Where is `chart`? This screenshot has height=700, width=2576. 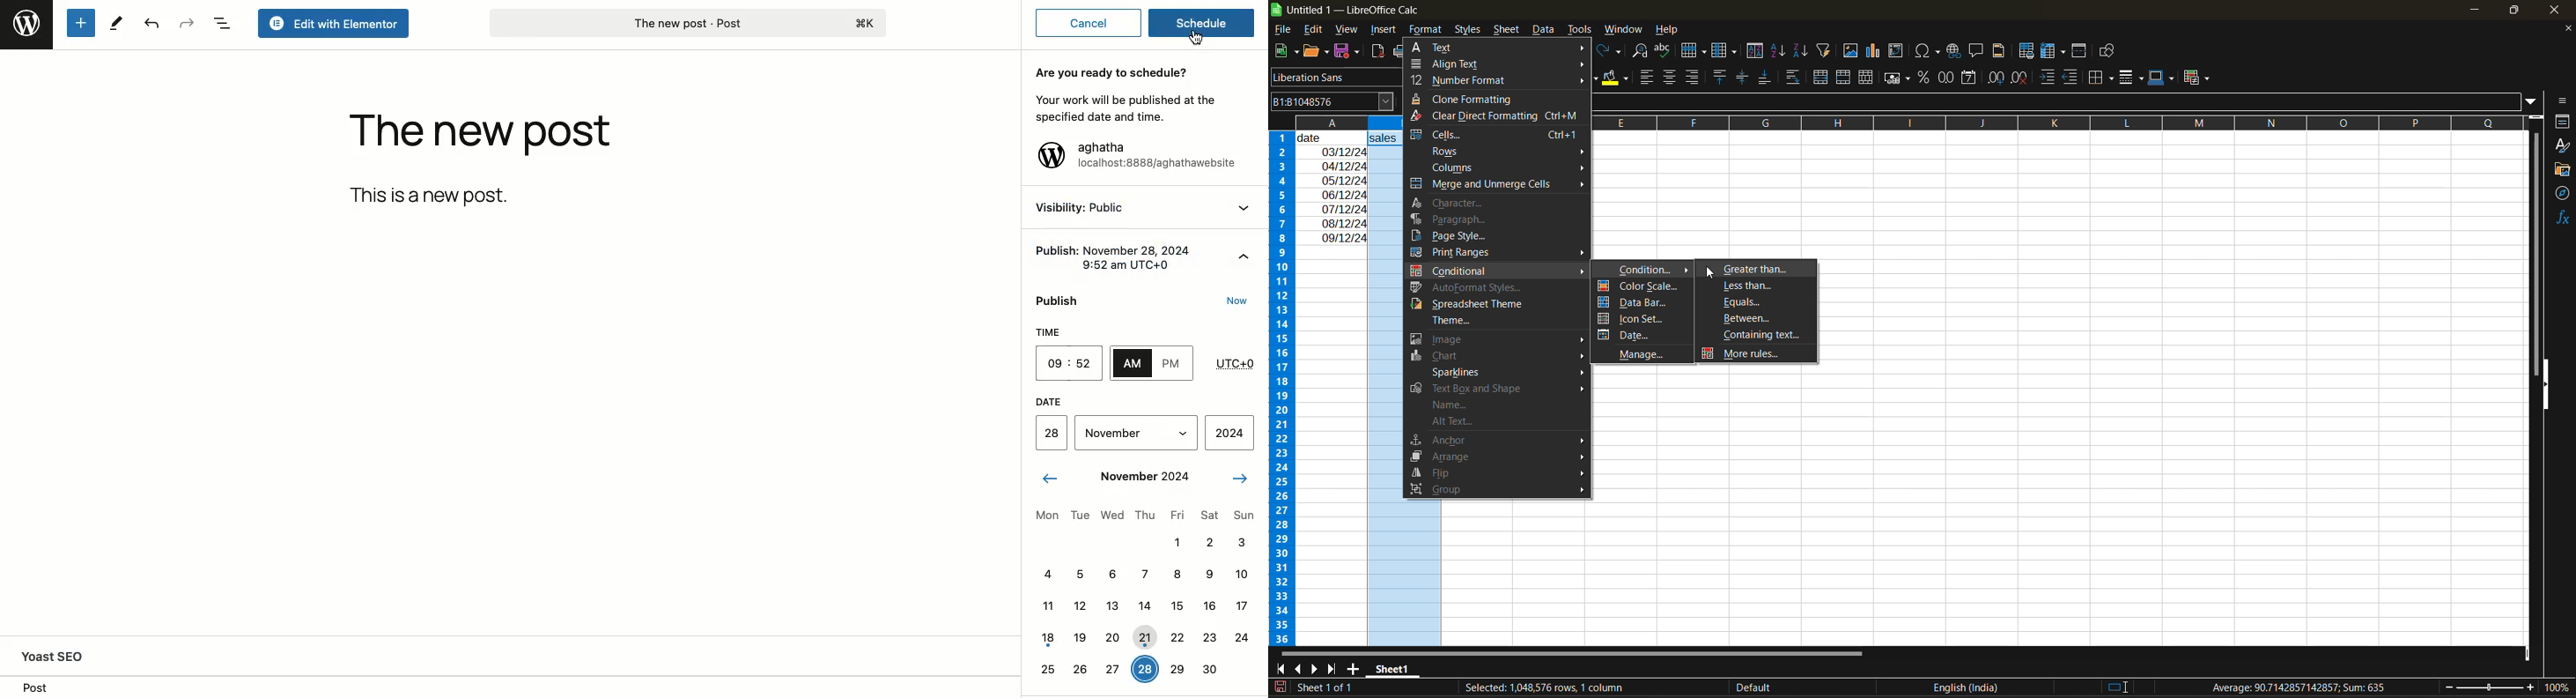 chart is located at coordinates (1498, 357).